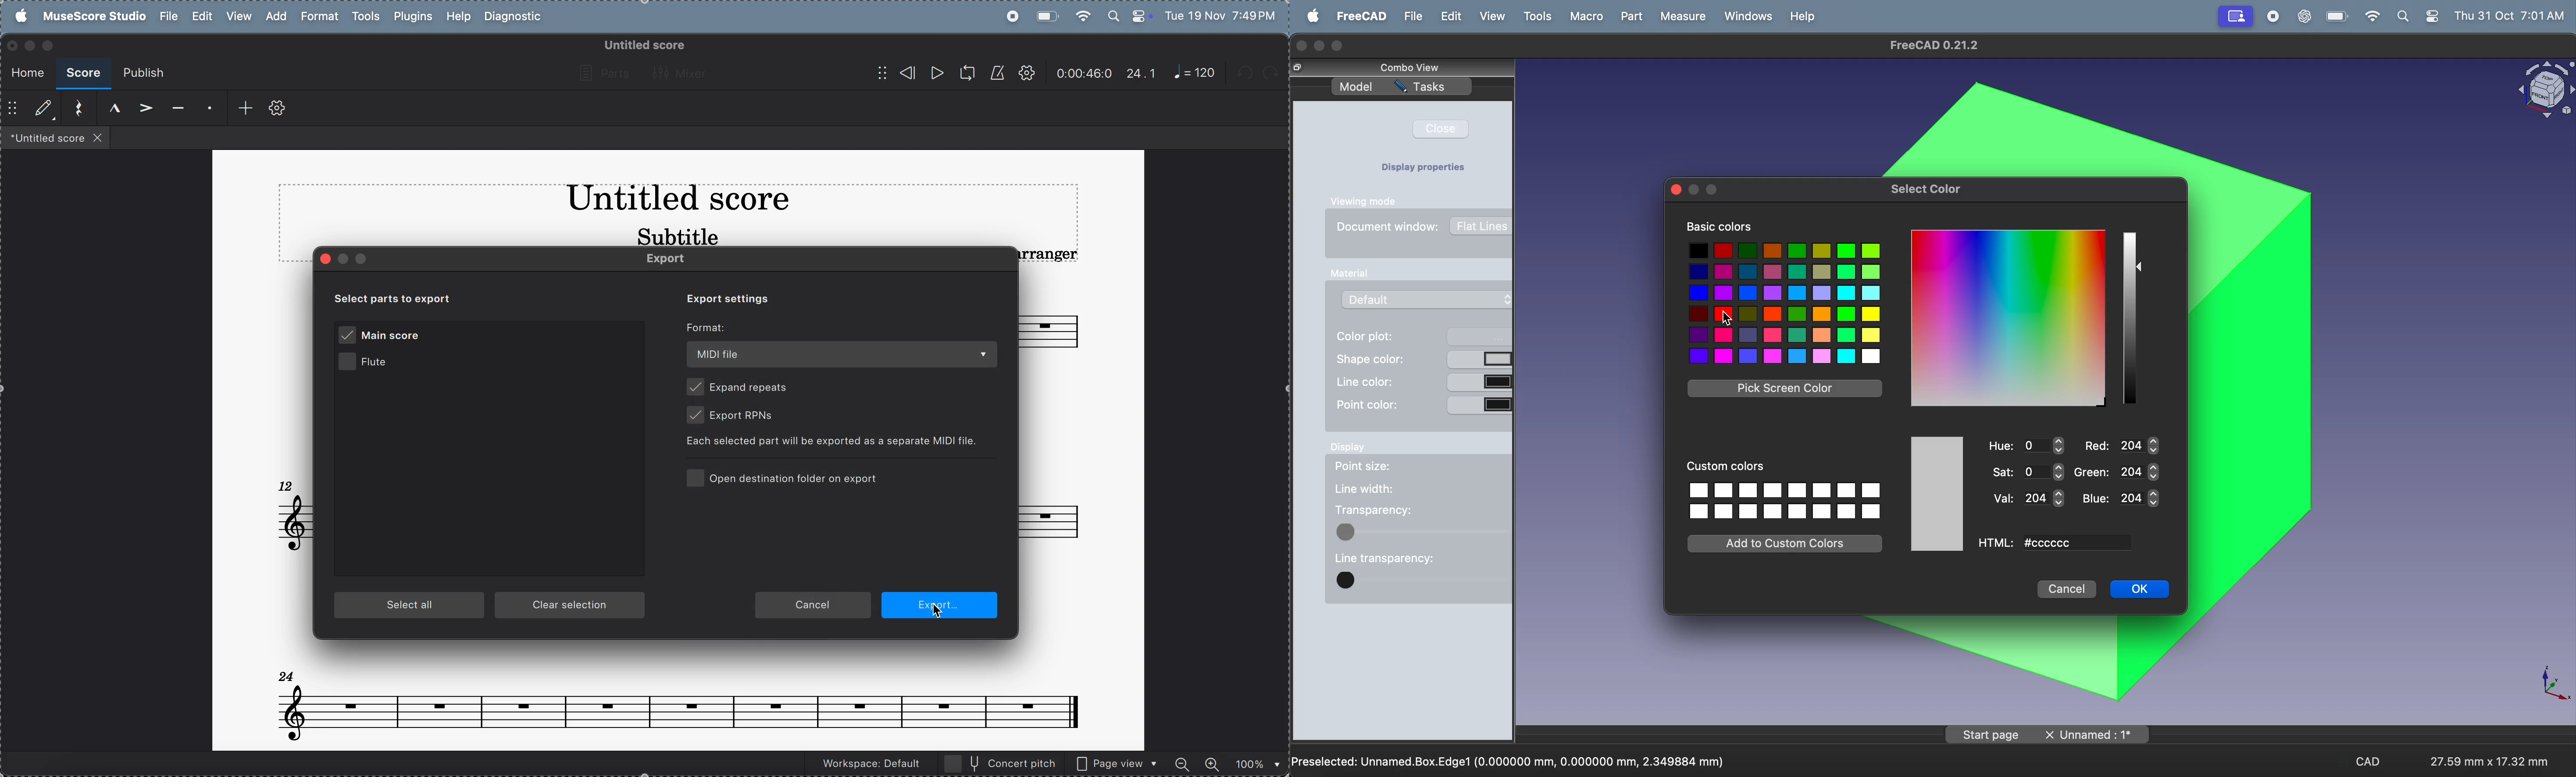  Describe the element at coordinates (1446, 129) in the screenshot. I see `close` at that location.